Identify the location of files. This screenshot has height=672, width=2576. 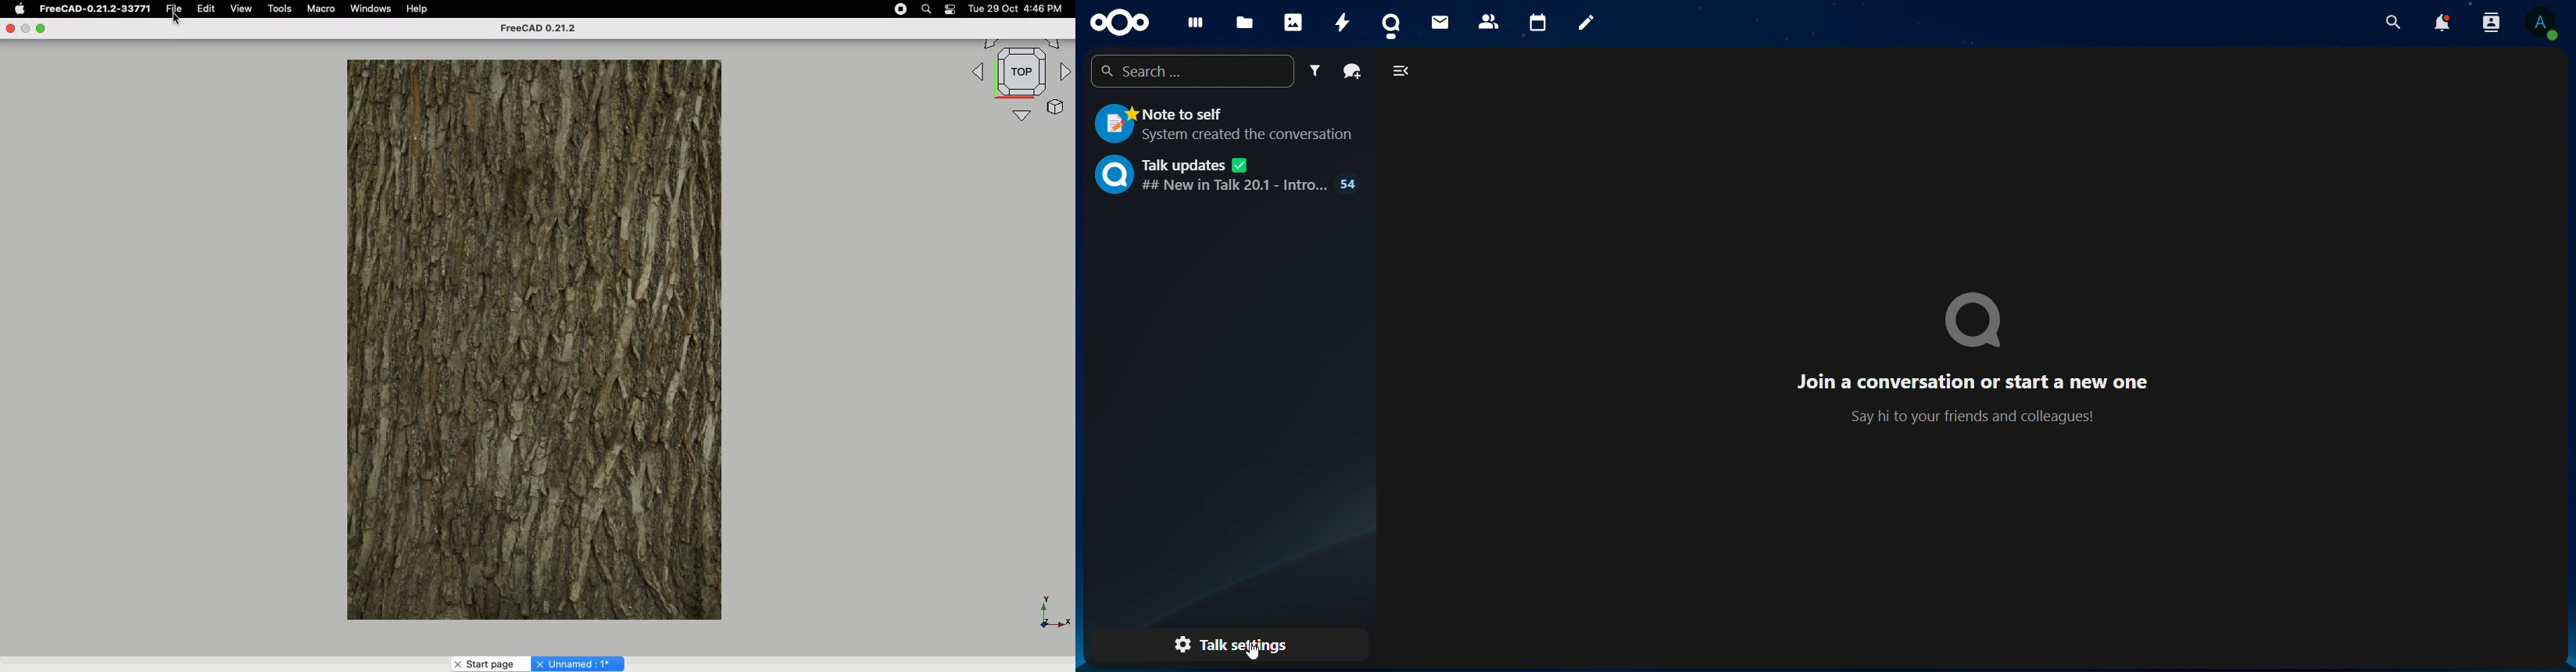
(1244, 23).